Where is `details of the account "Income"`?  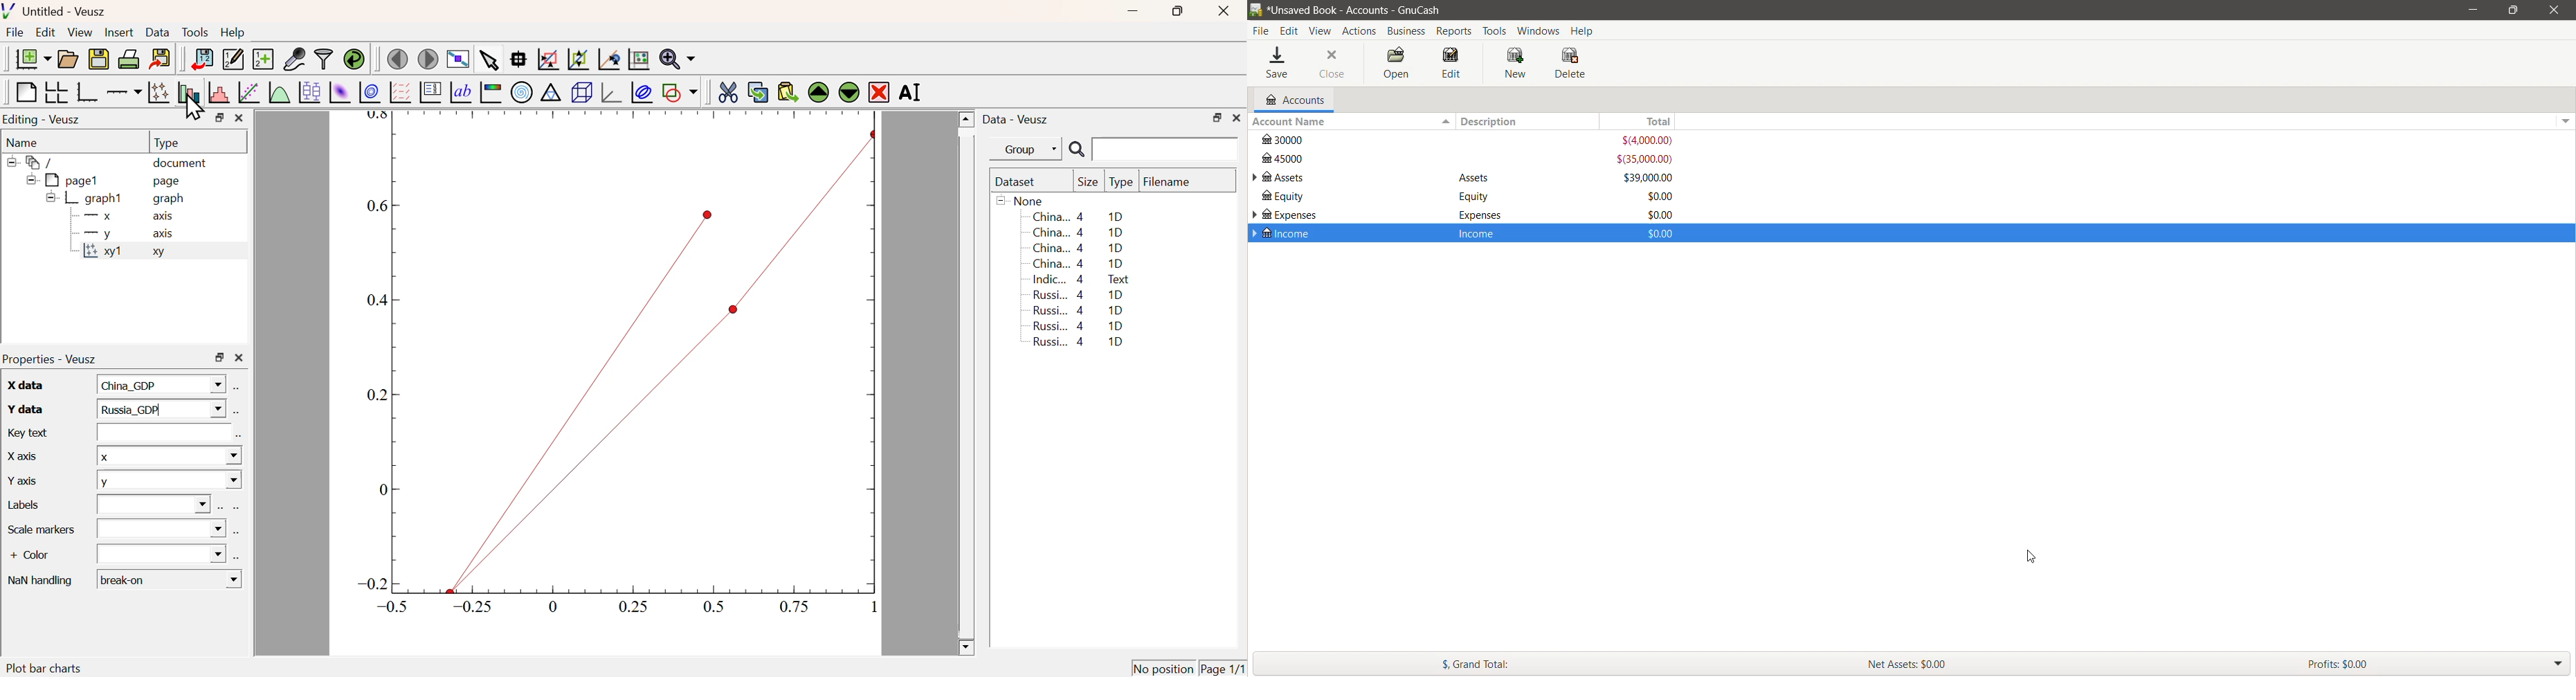
details of the account "Income" is located at coordinates (1477, 233).